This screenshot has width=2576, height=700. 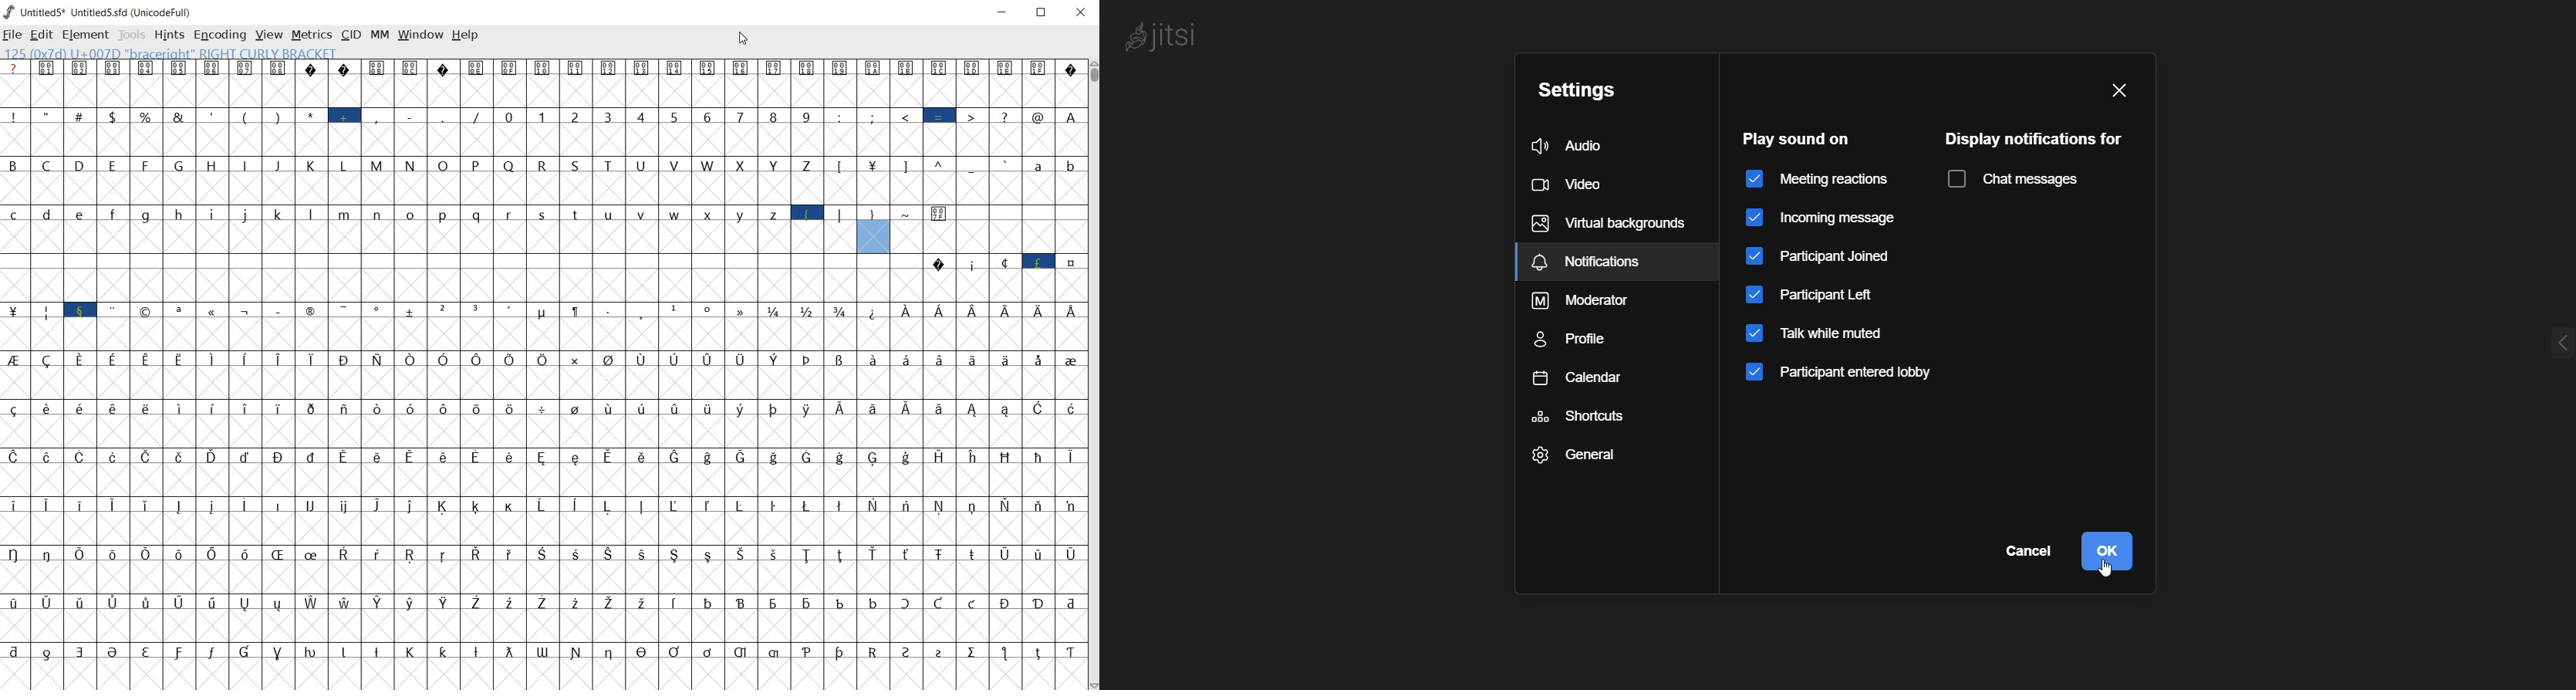 I want to click on calendar, so click(x=1584, y=384).